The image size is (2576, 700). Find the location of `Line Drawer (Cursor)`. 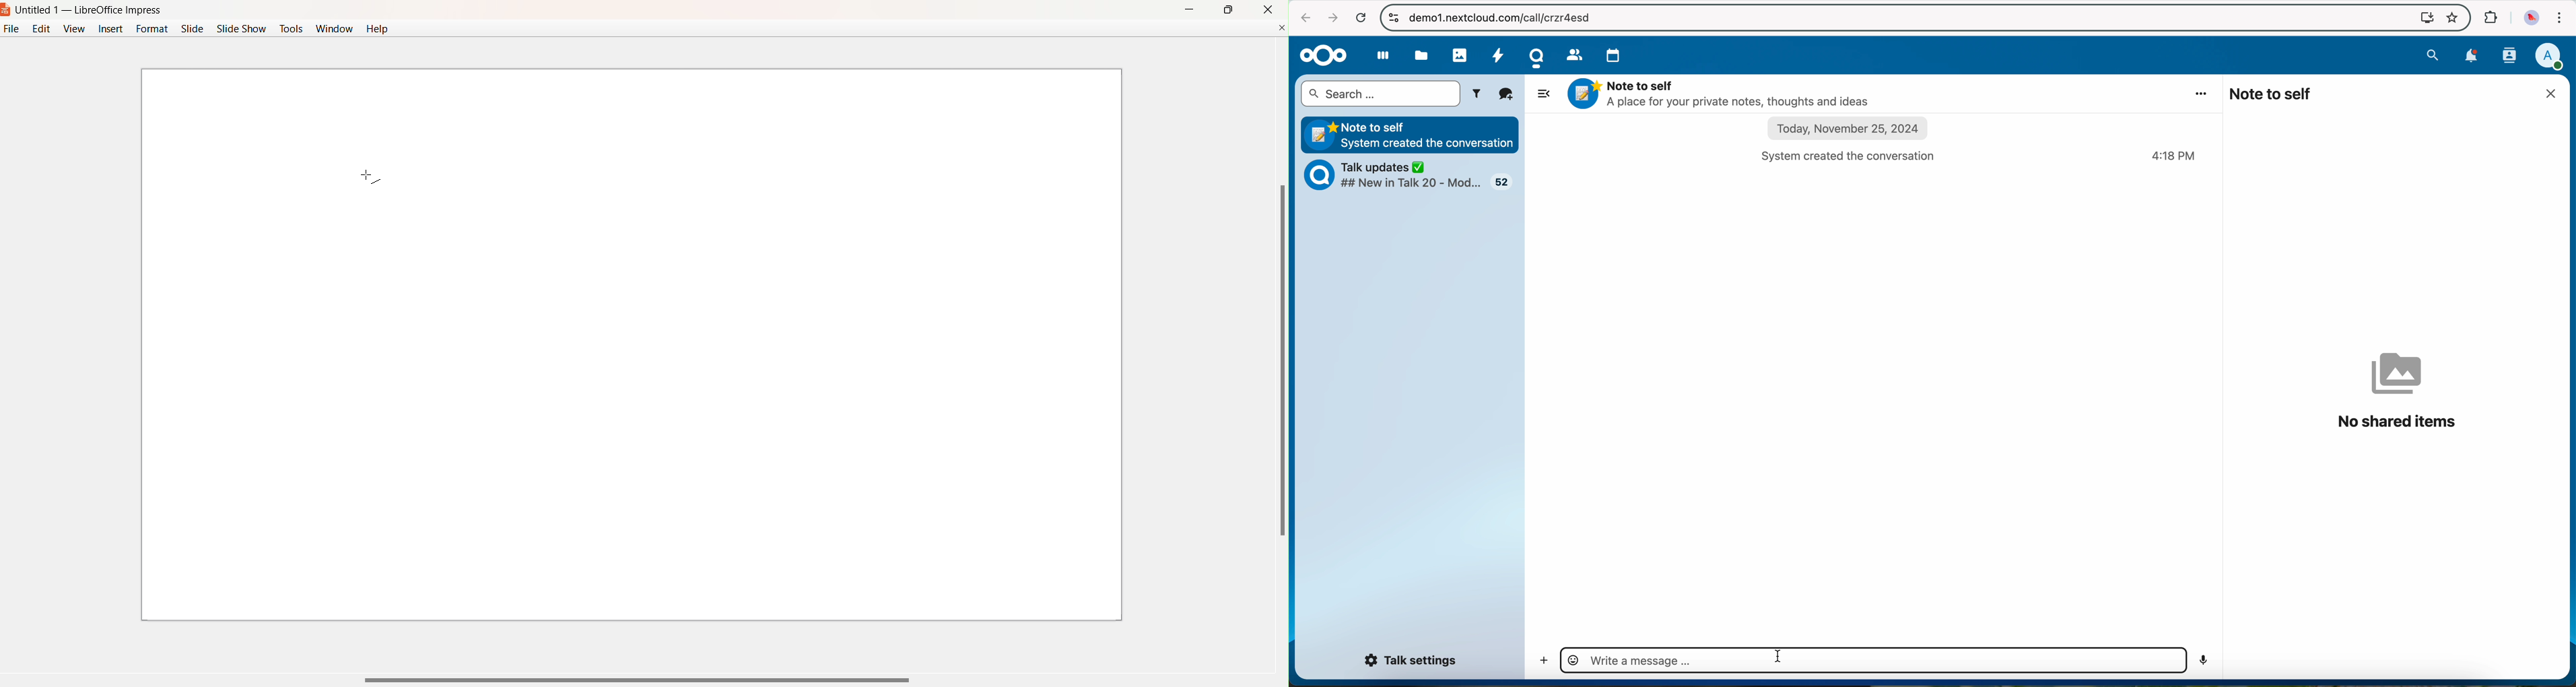

Line Drawer (Cursor) is located at coordinates (362, 174).